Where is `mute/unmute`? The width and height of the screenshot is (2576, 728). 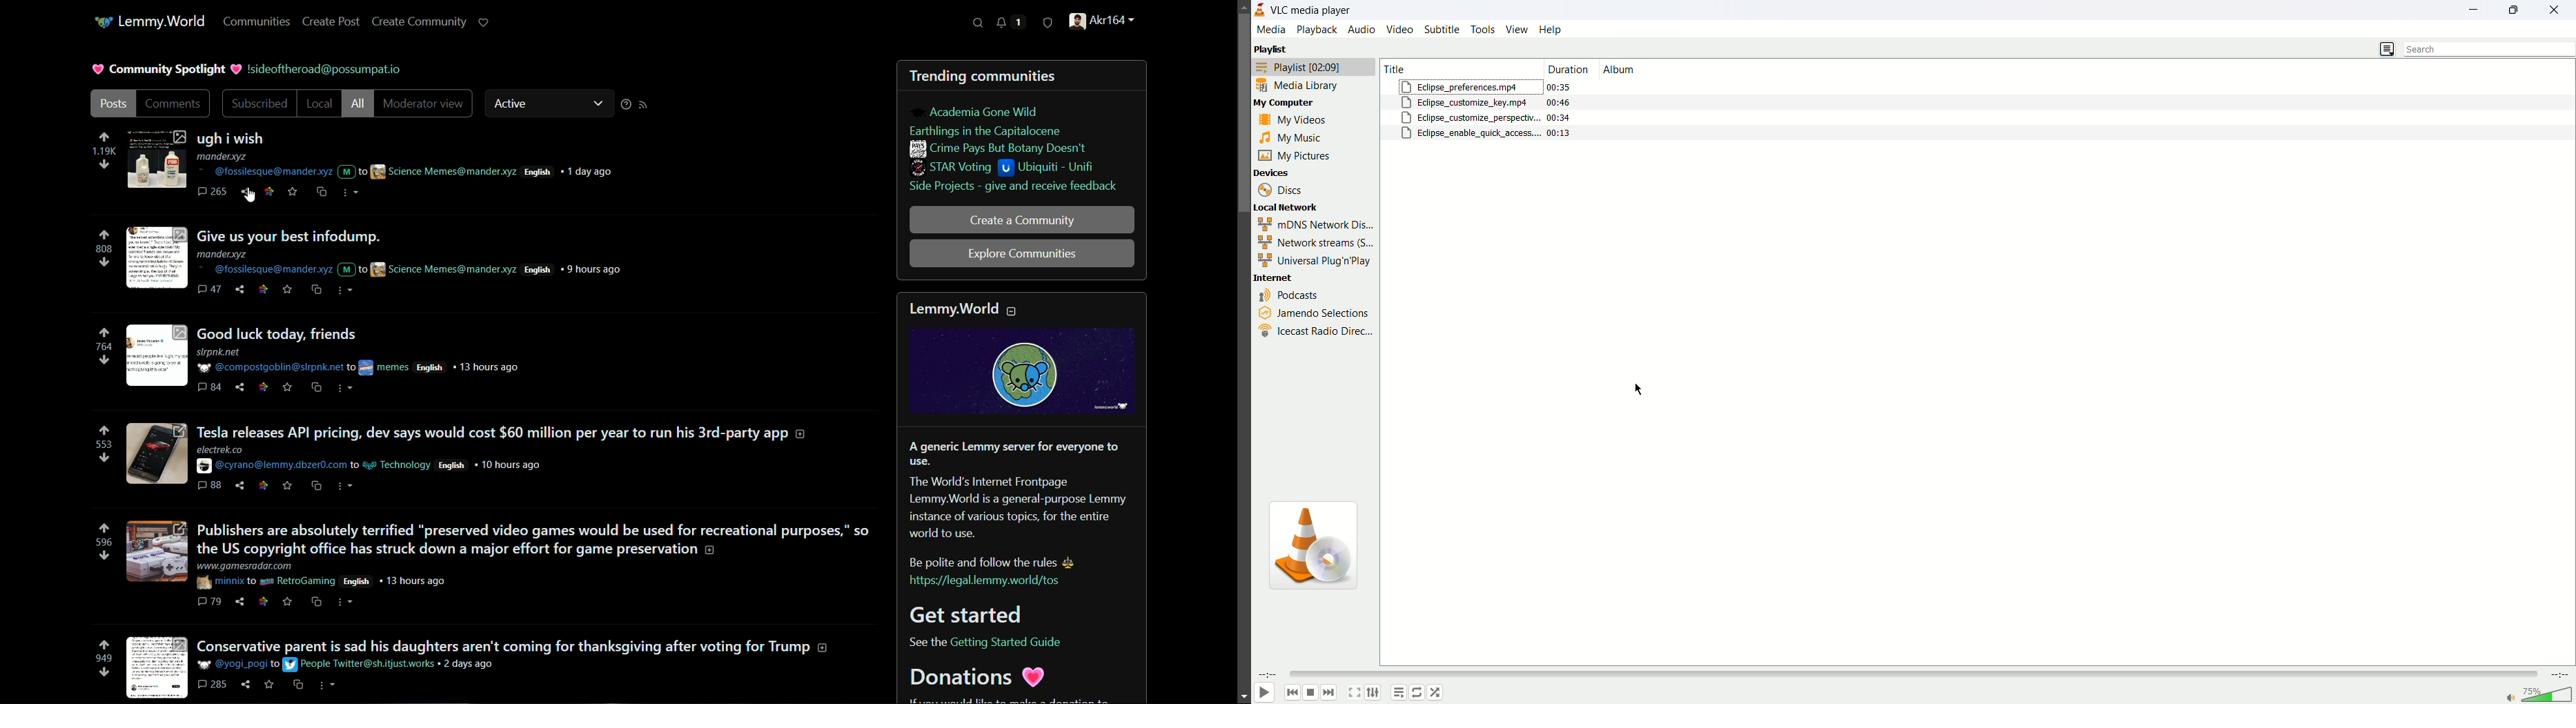 mute/unmute is located at coordinates (2507, 698).